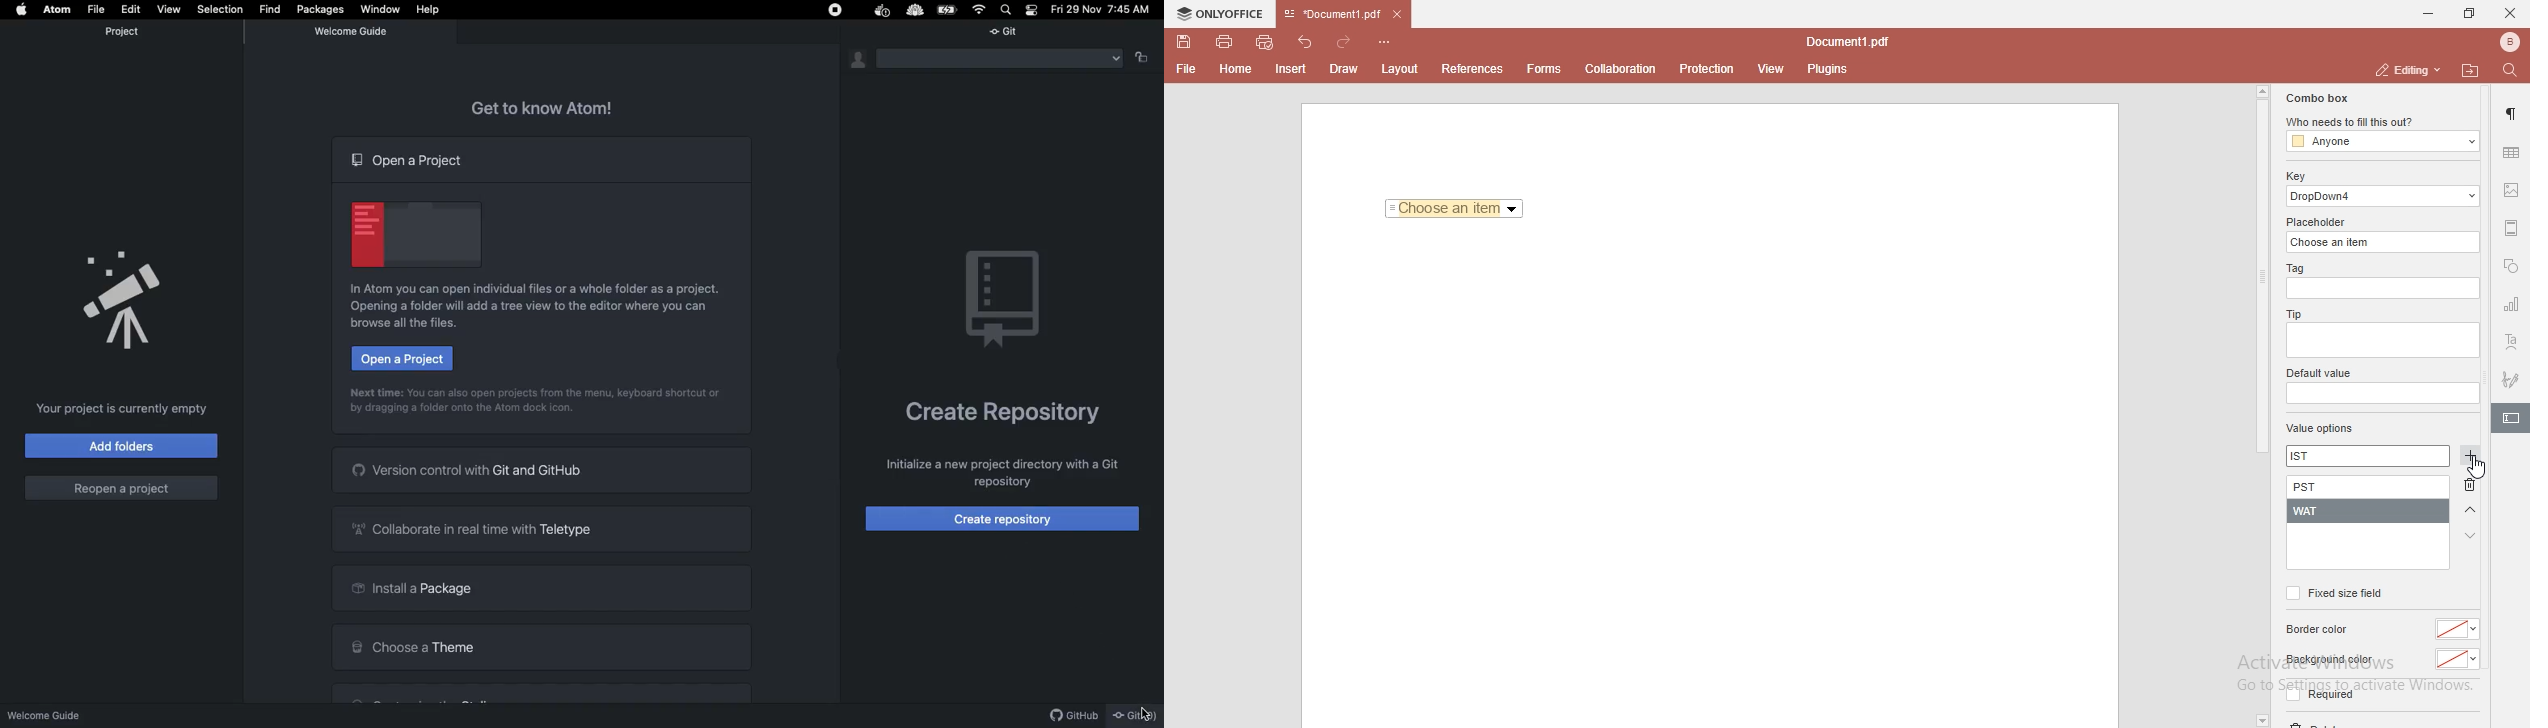 The image size is (2548, 728). Describe the element at coordinates (2504, 42) in the screenshot. I see `bluetooth` at that location.